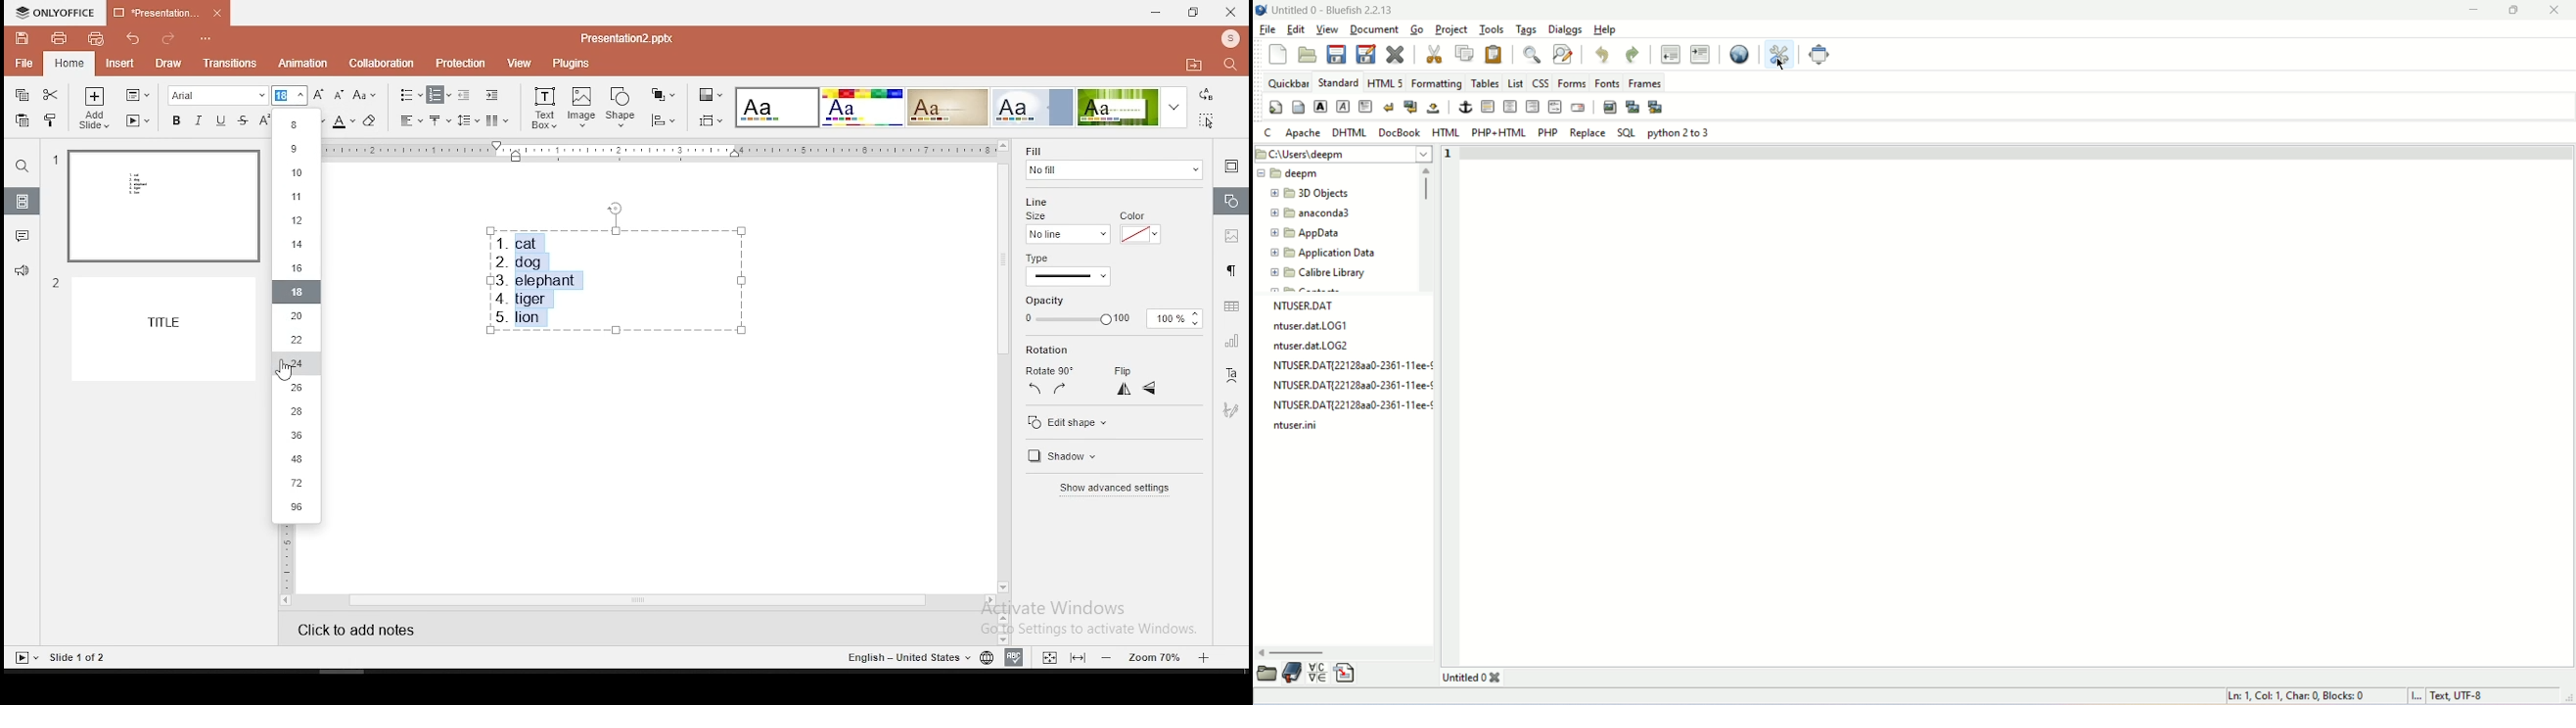 The height and width of the screenshot is (728, 2576). What do you see at coordinates (516, 64) in the screenshot?
I see `view` at bounding box center [516, 64].